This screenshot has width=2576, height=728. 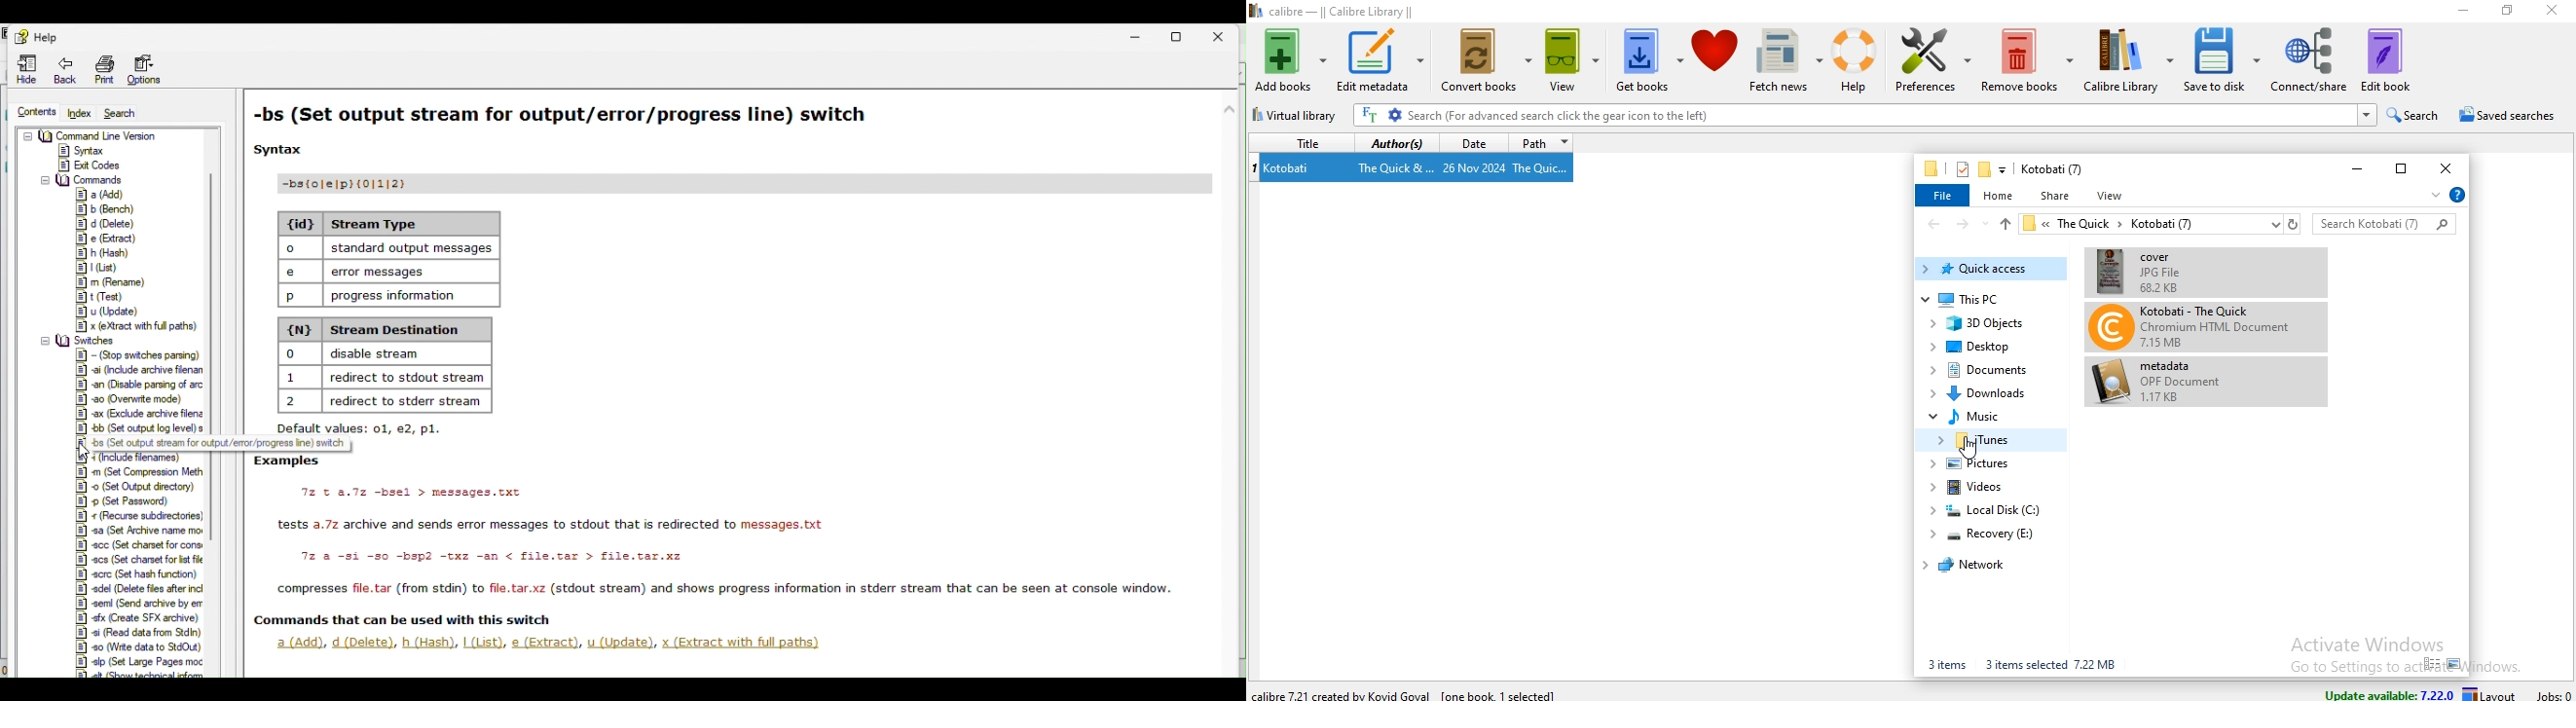 I want to click on share, so click(x=2054, y=196).